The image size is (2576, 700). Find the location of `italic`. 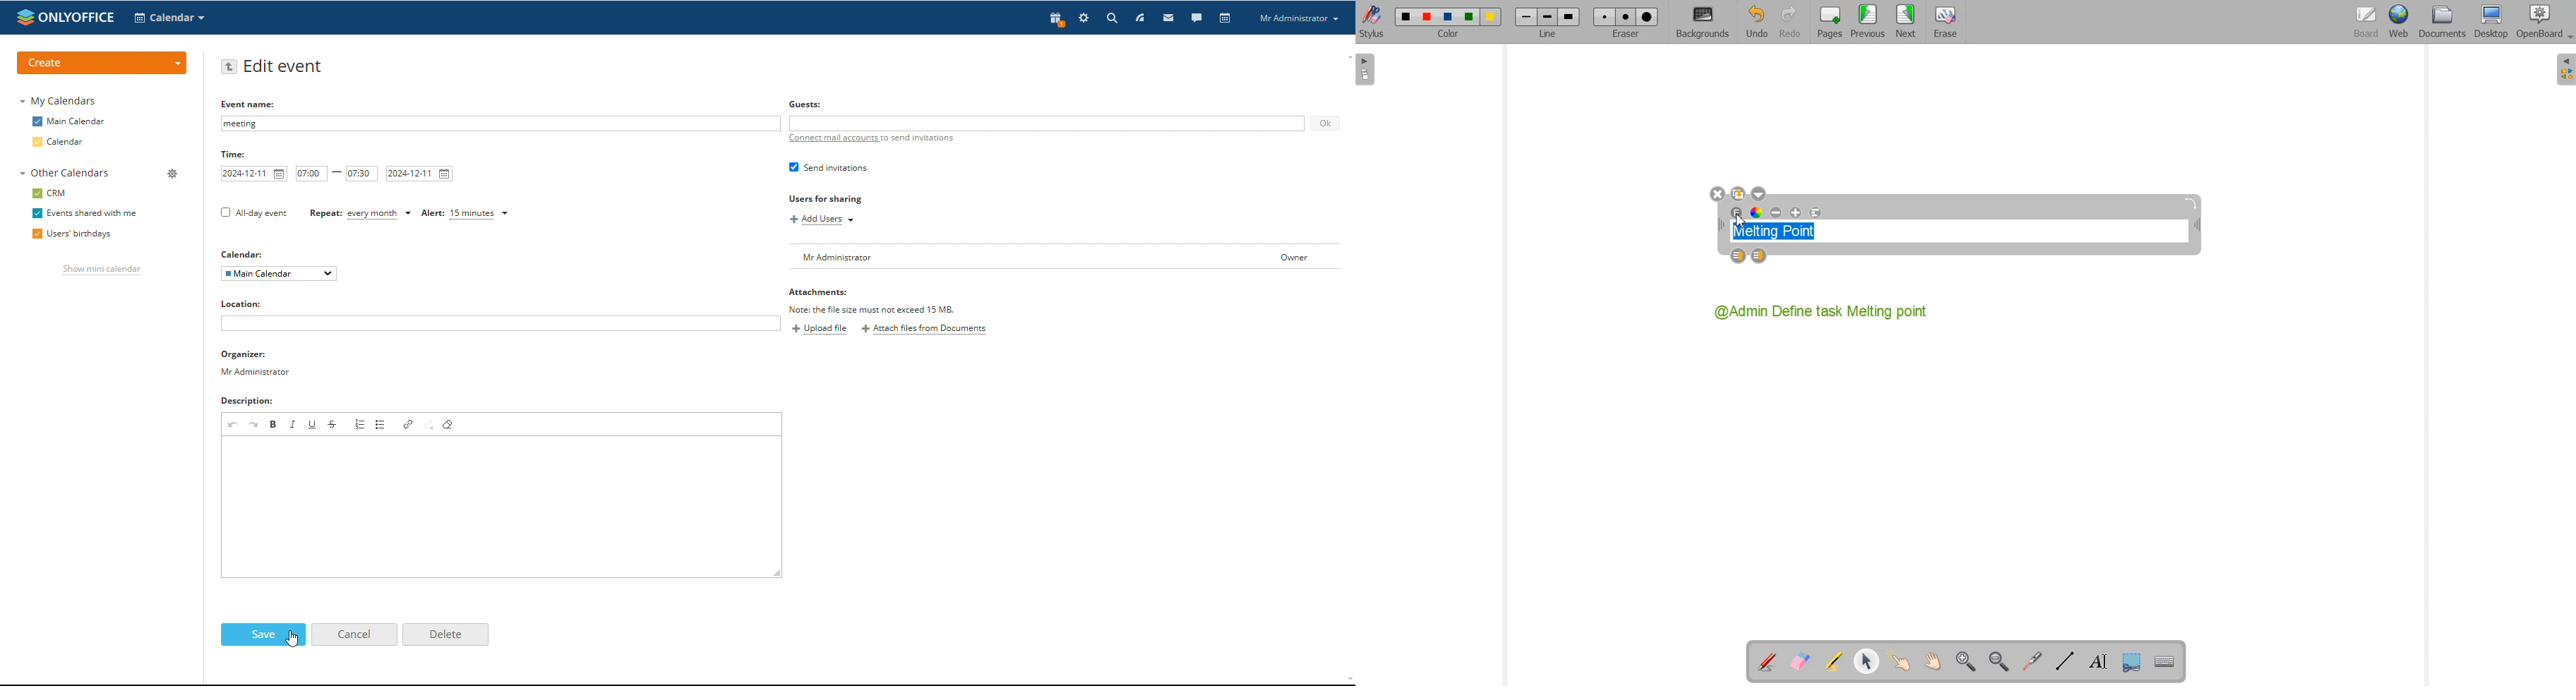

italic is located at coordinates (292, 424).